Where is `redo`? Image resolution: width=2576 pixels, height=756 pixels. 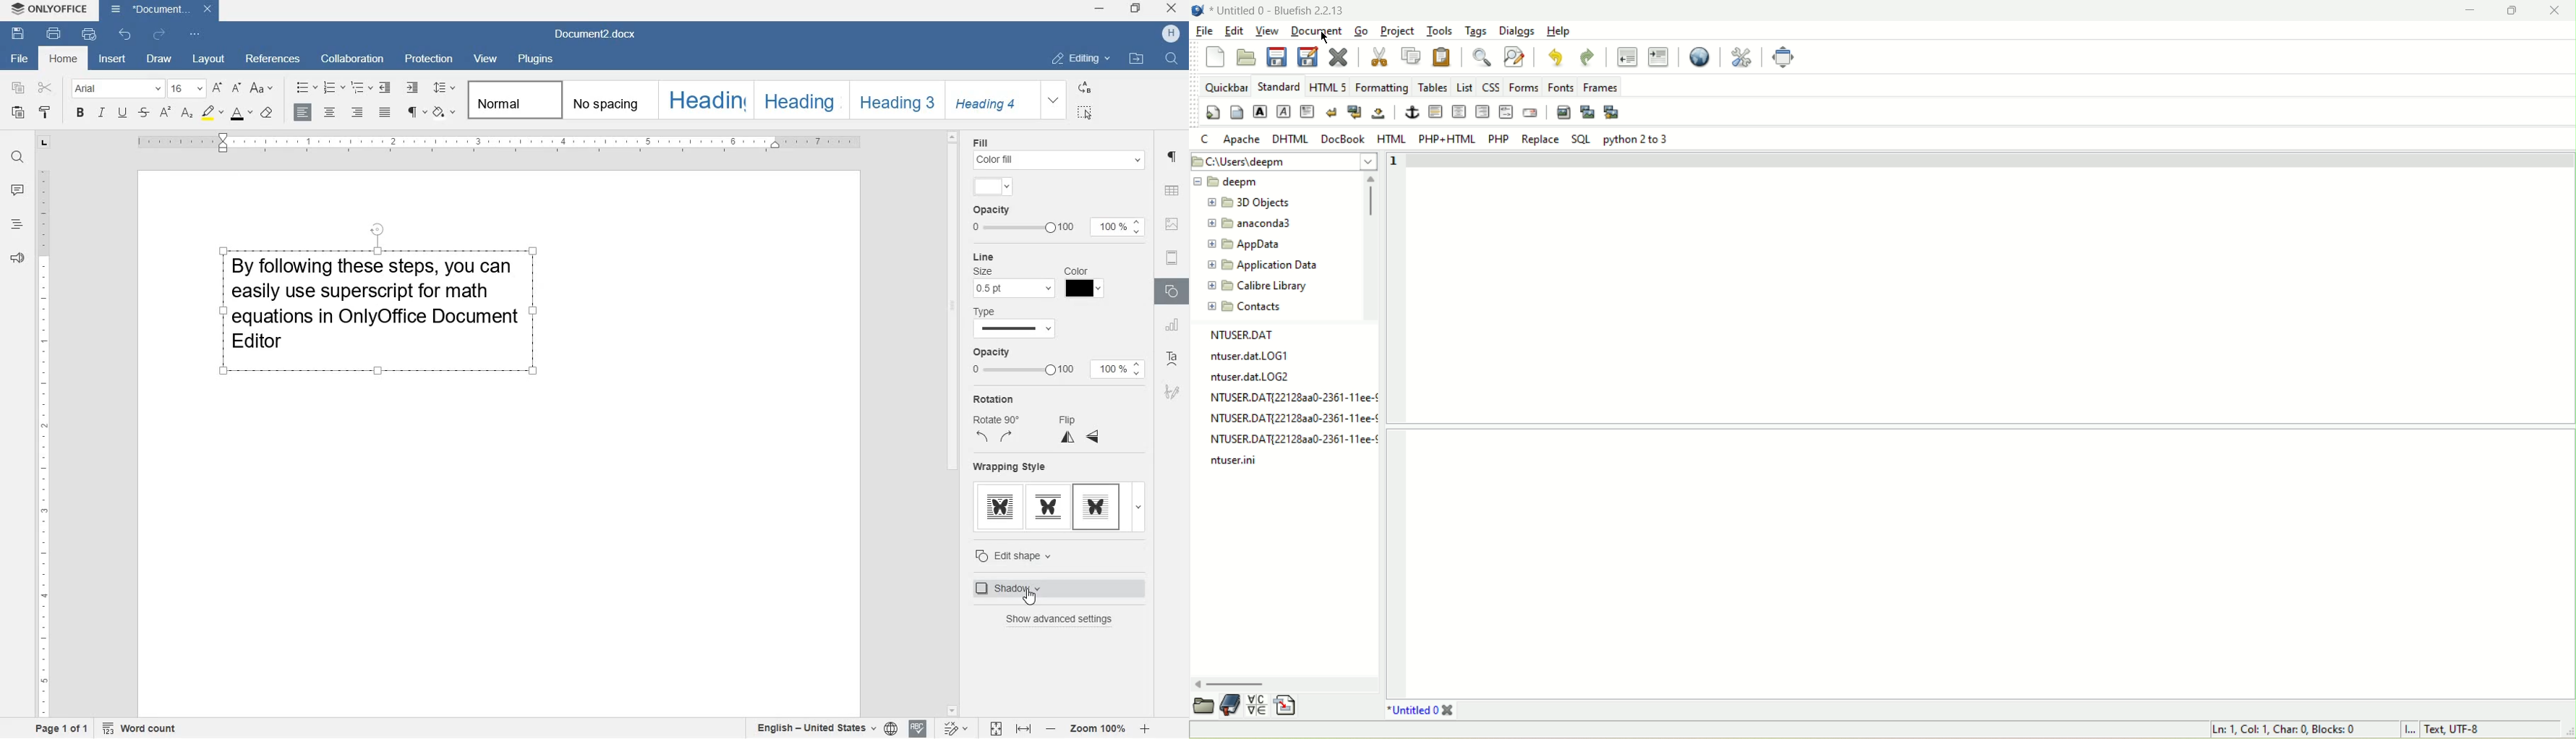 redo is located at coordinates (1587, 57).